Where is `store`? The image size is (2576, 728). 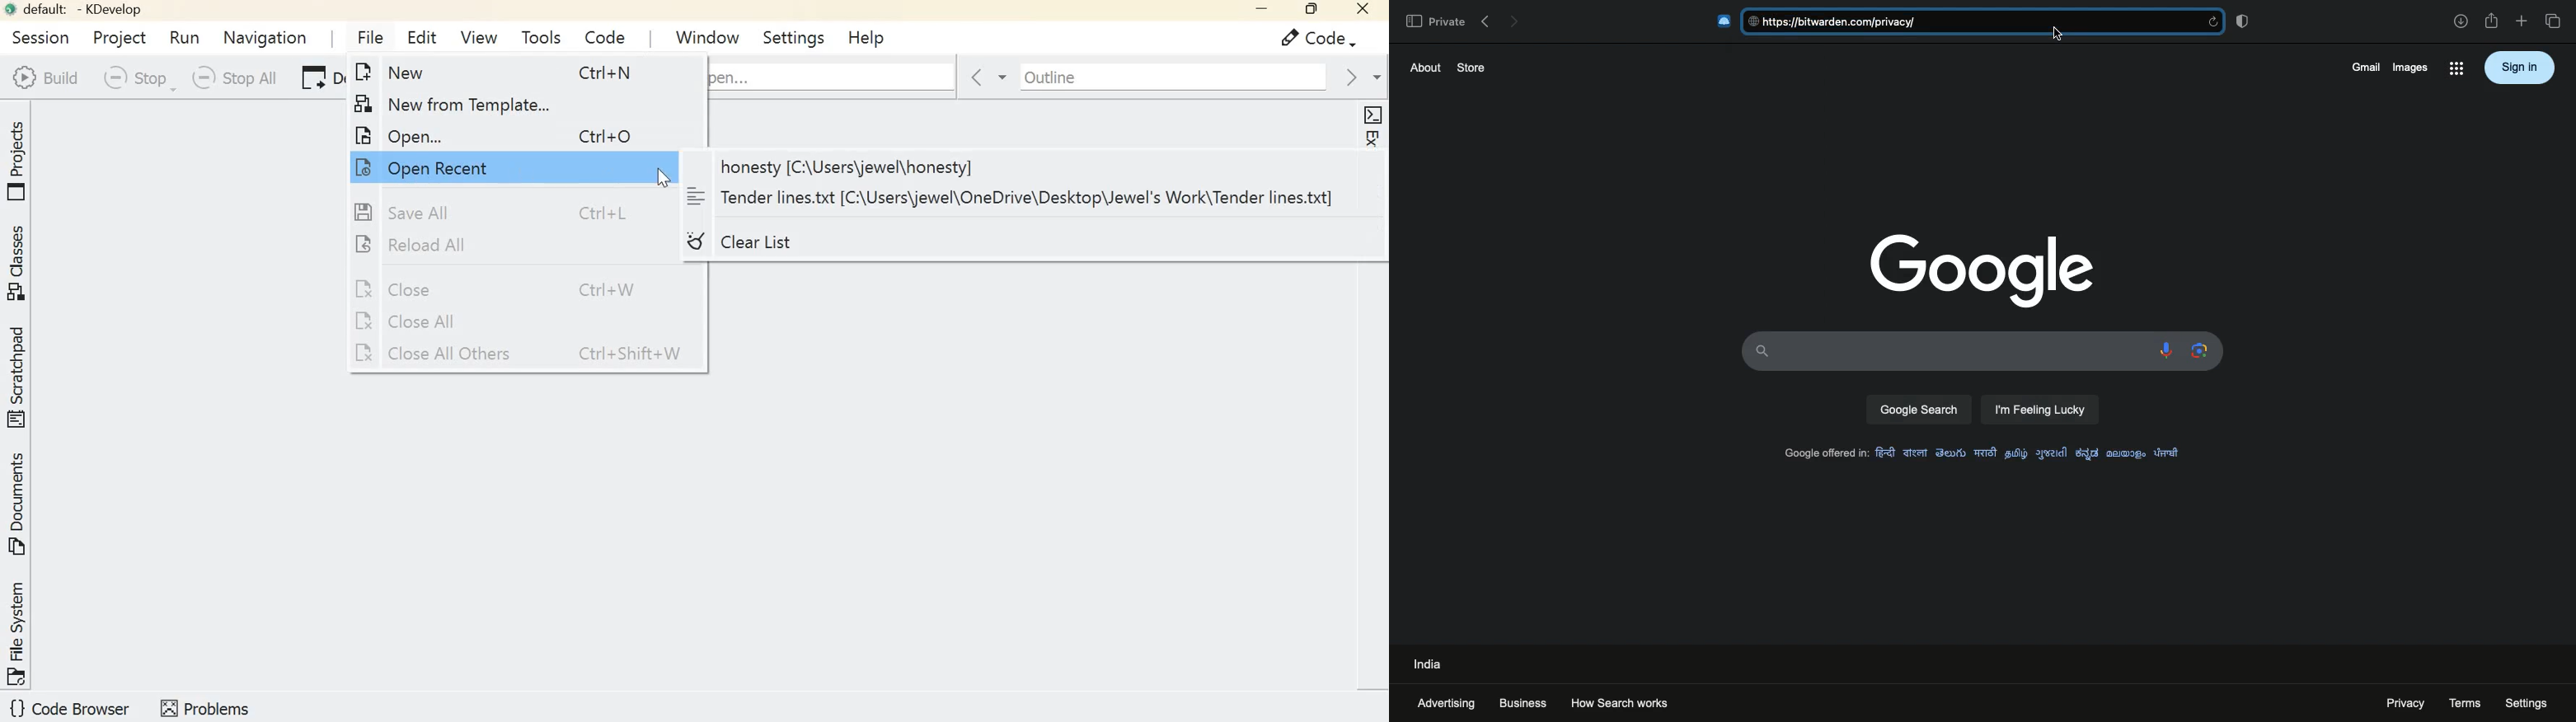
store is located at coordinates (1472, 66).